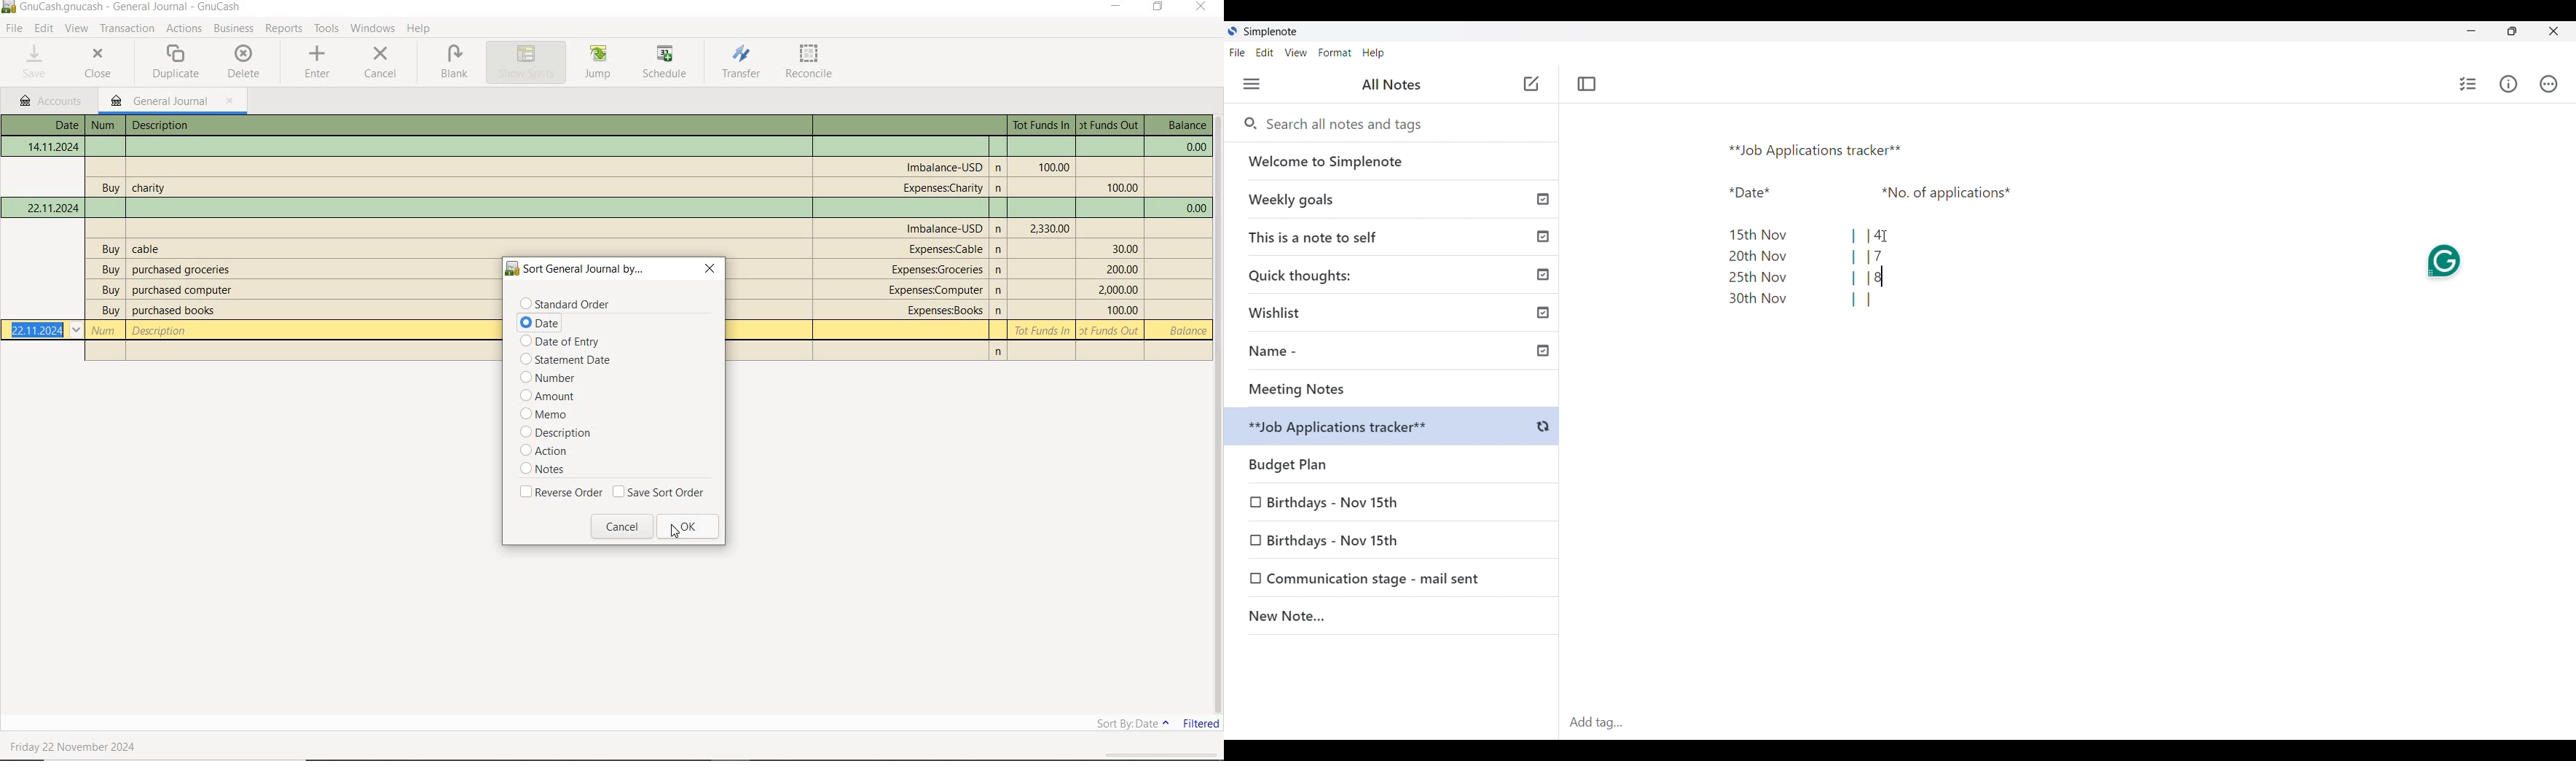 This screenshot has height=784, width=2576. Describe the element at coordinates (103, 125) in the screenshot. I see `Number` at that location.